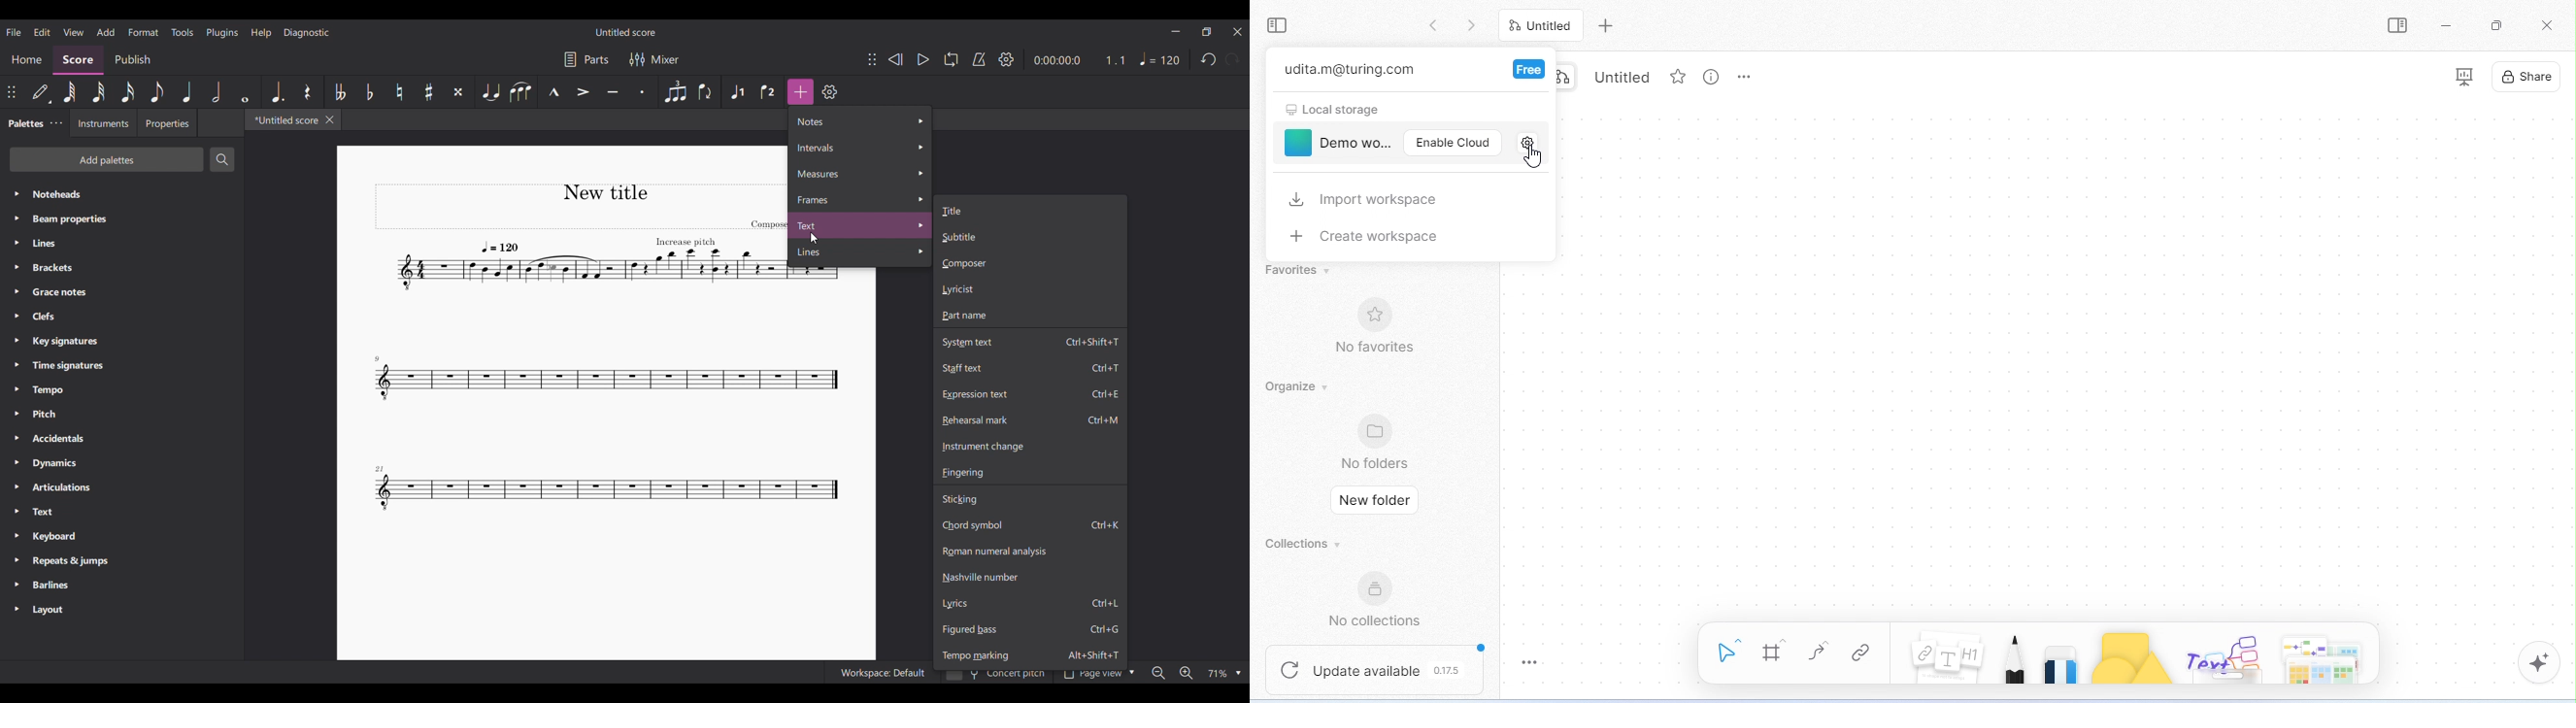 The width and height of the screenshot is (2576, 728). Describe the element at coordinates (73, 32) in the screenshot. I see `View menu` at that location.